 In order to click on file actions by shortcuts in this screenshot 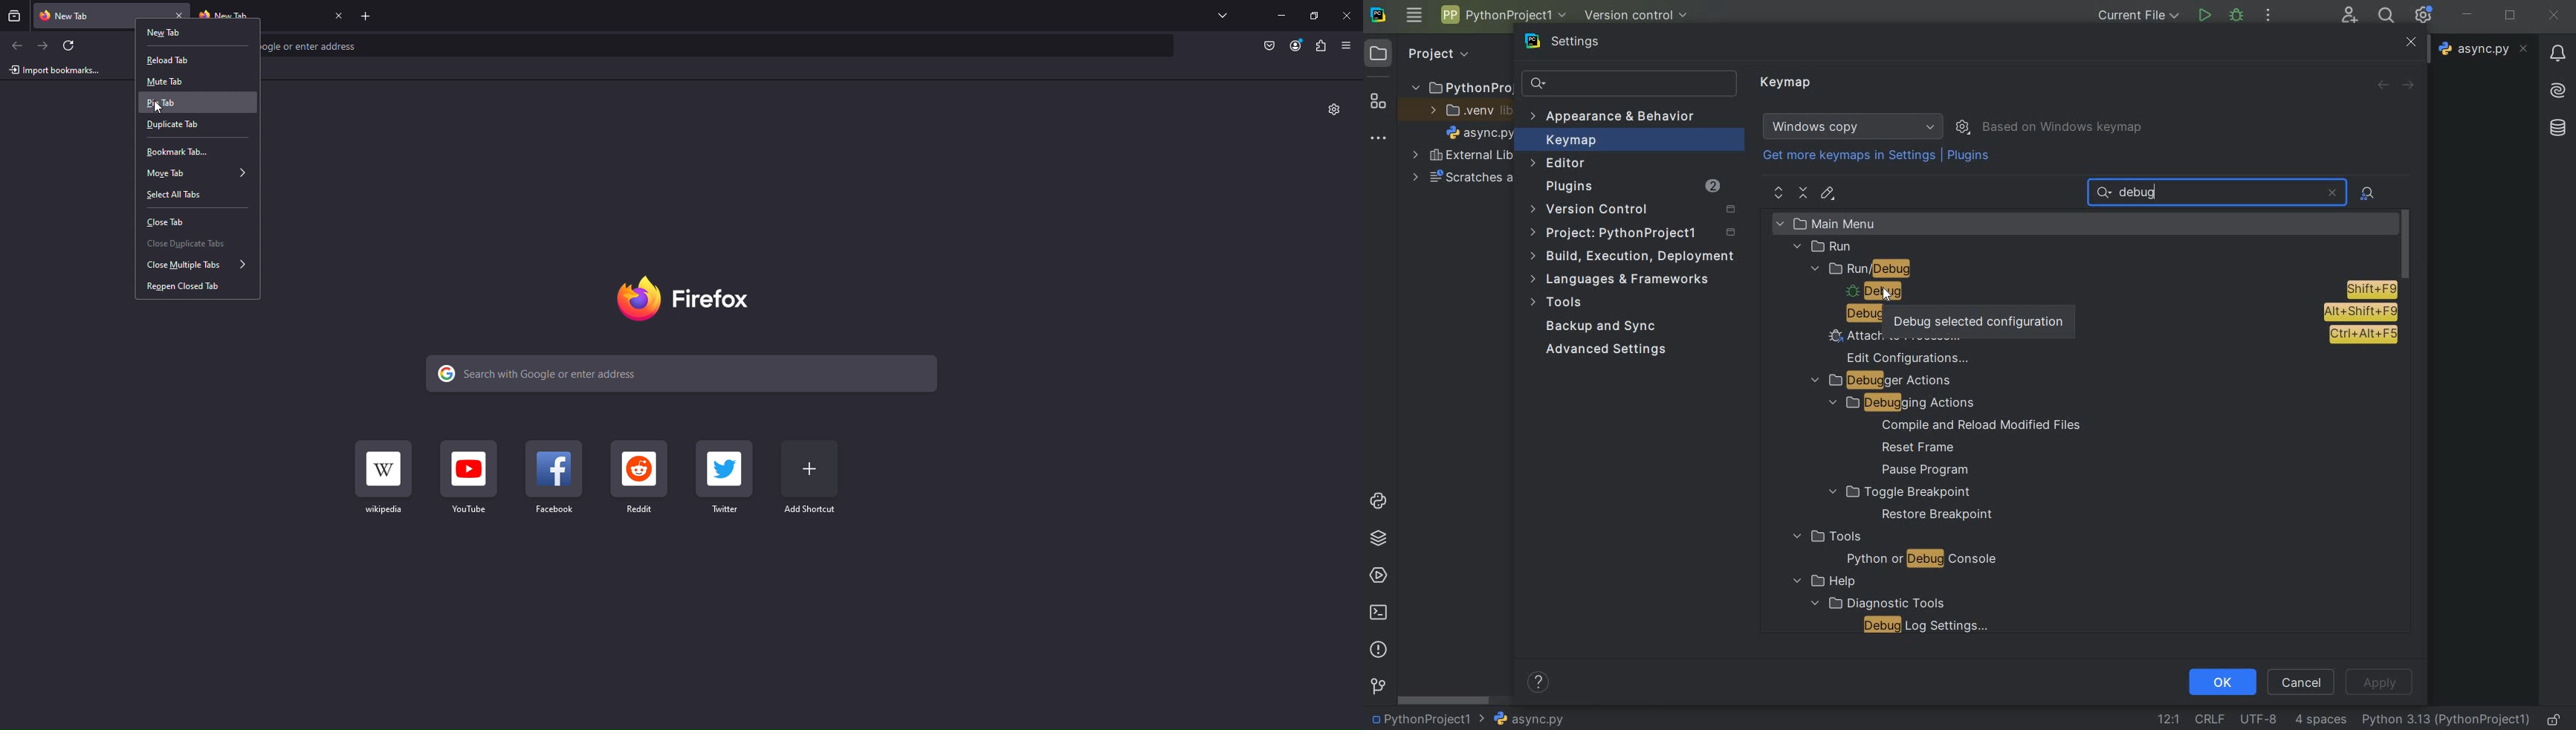, I will do `click(2369, 193)`.